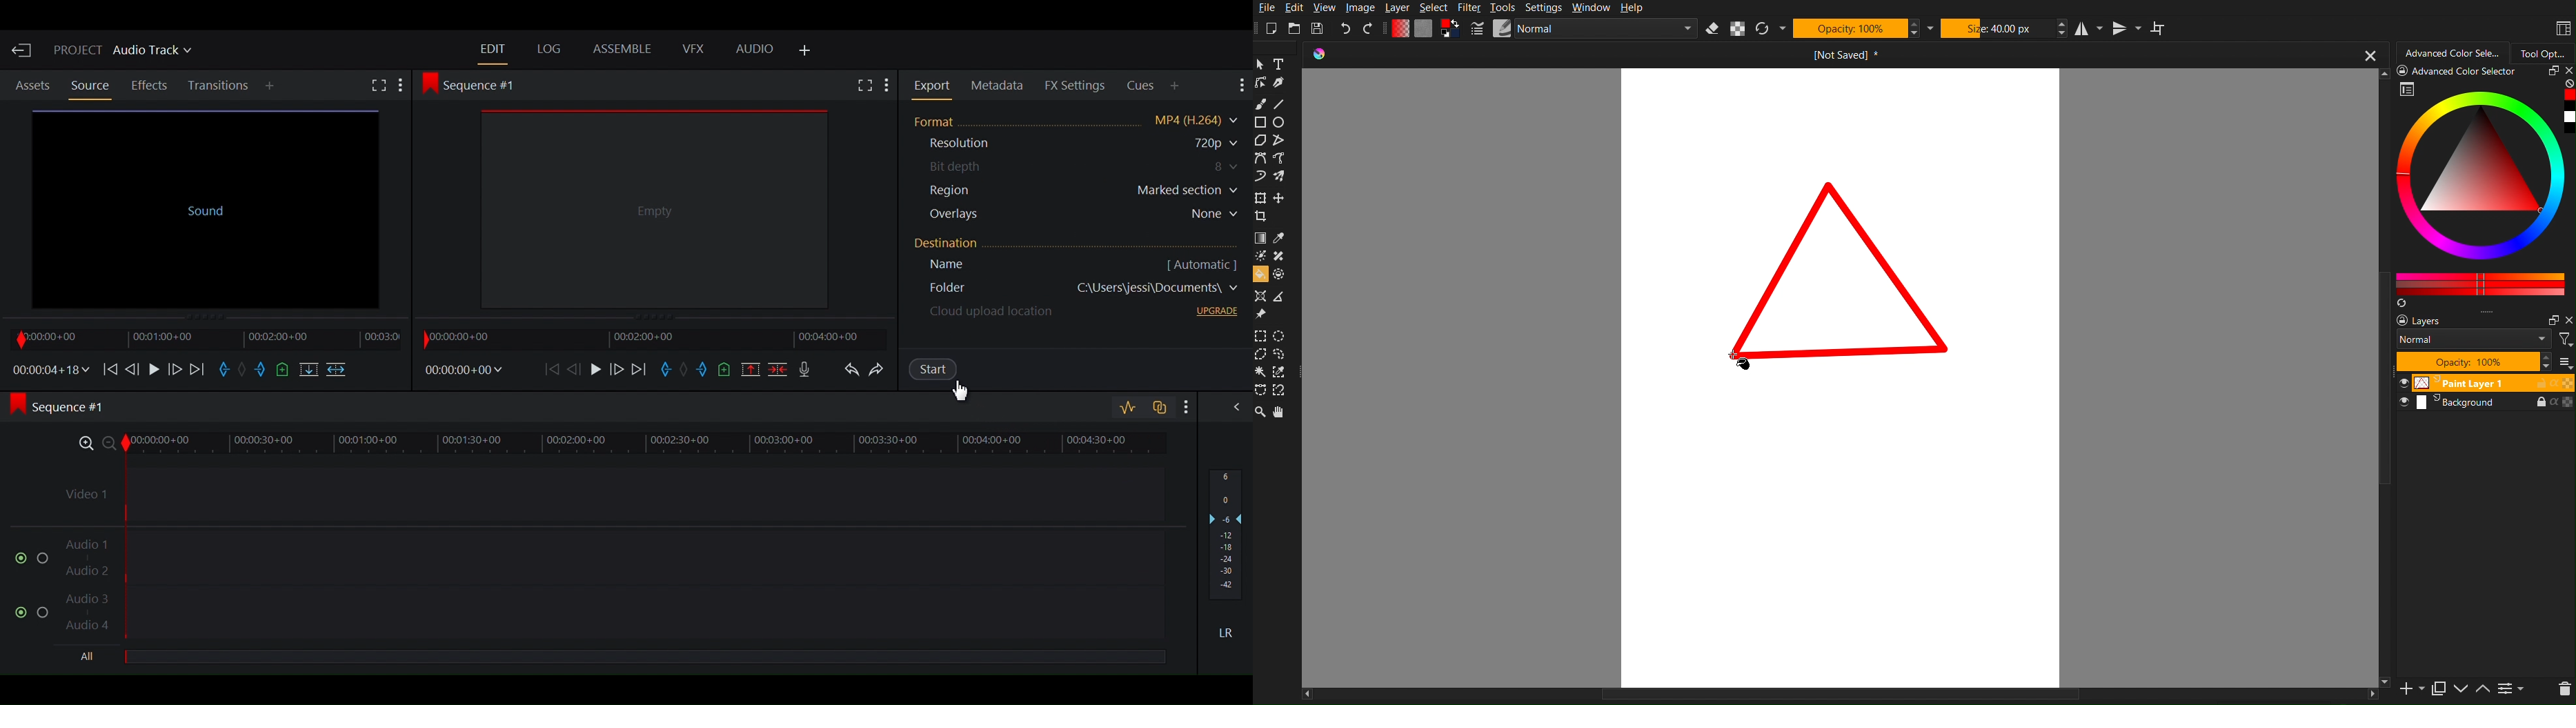 The height and width of the screenshot is (728, 2576). What do you see at coordinates (805, 368) in the screenshot?
I see `Record voice over` at bounding box center [805, 368].